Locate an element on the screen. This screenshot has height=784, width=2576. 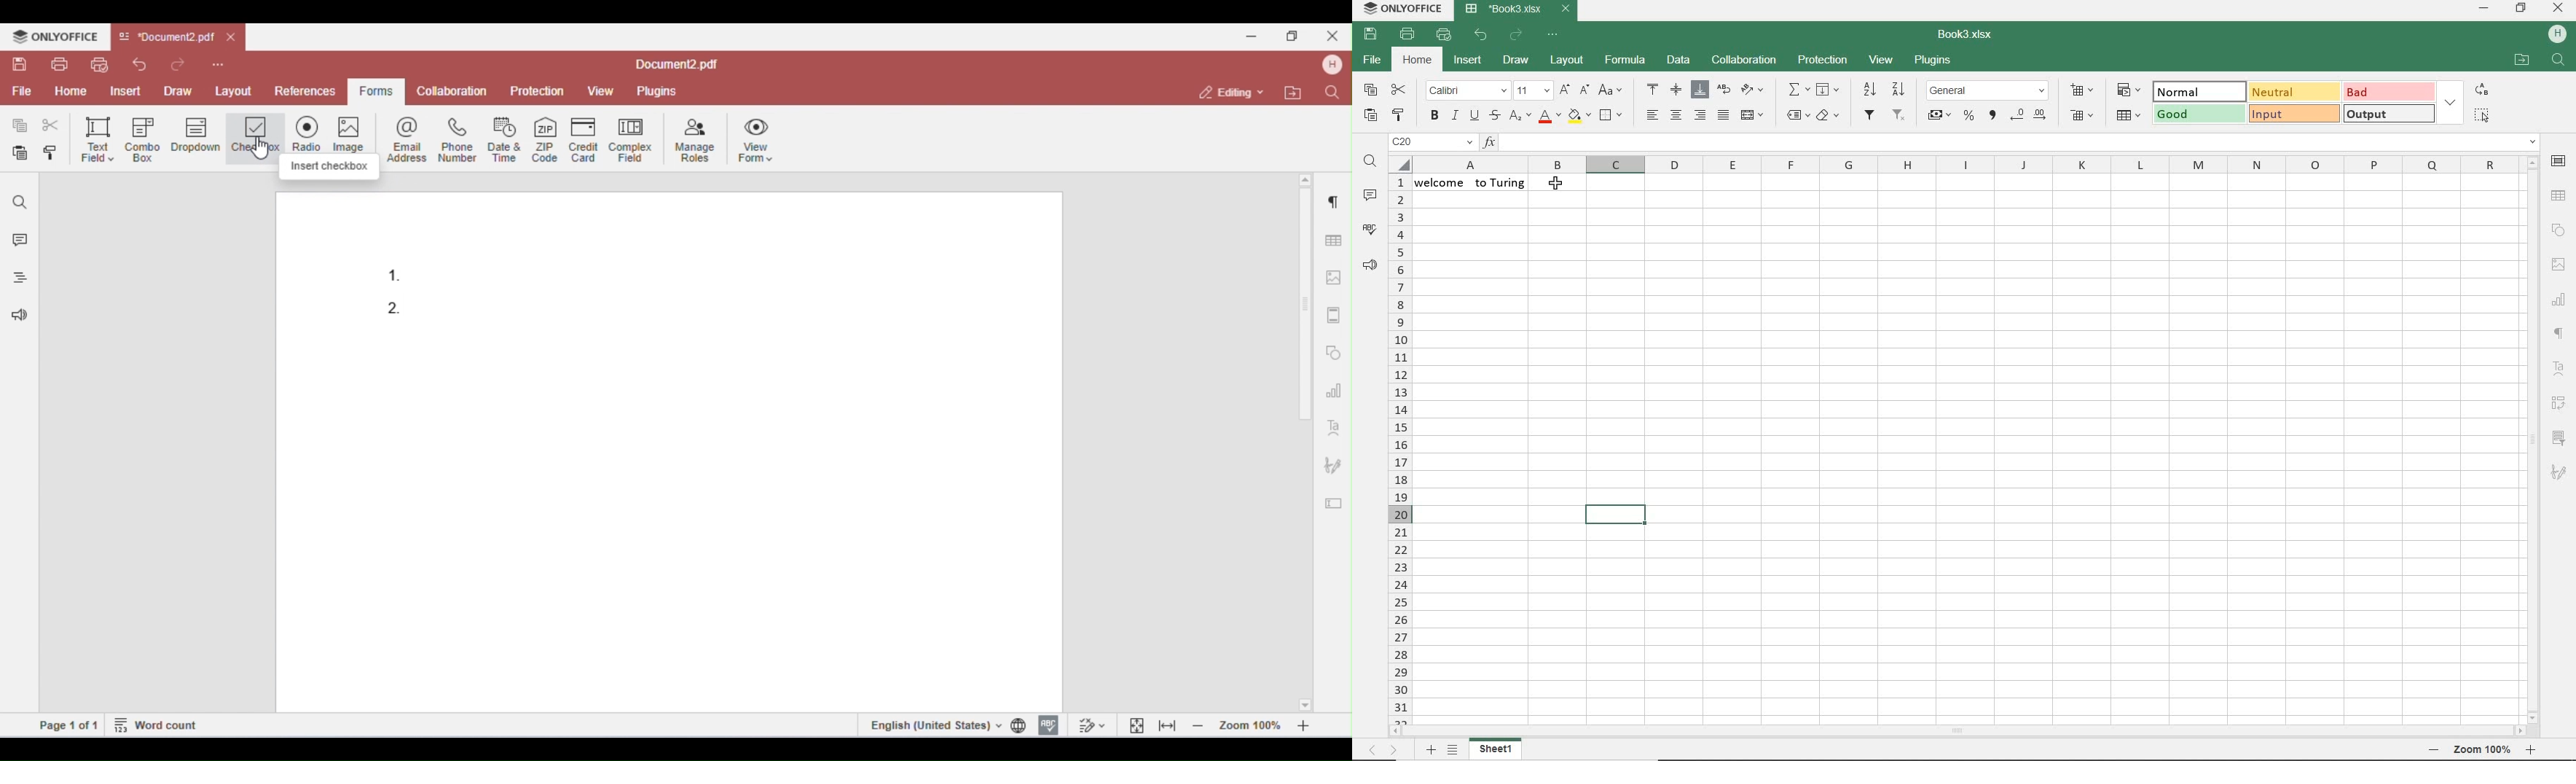
change decimal is located at coordinates (2029, 114).